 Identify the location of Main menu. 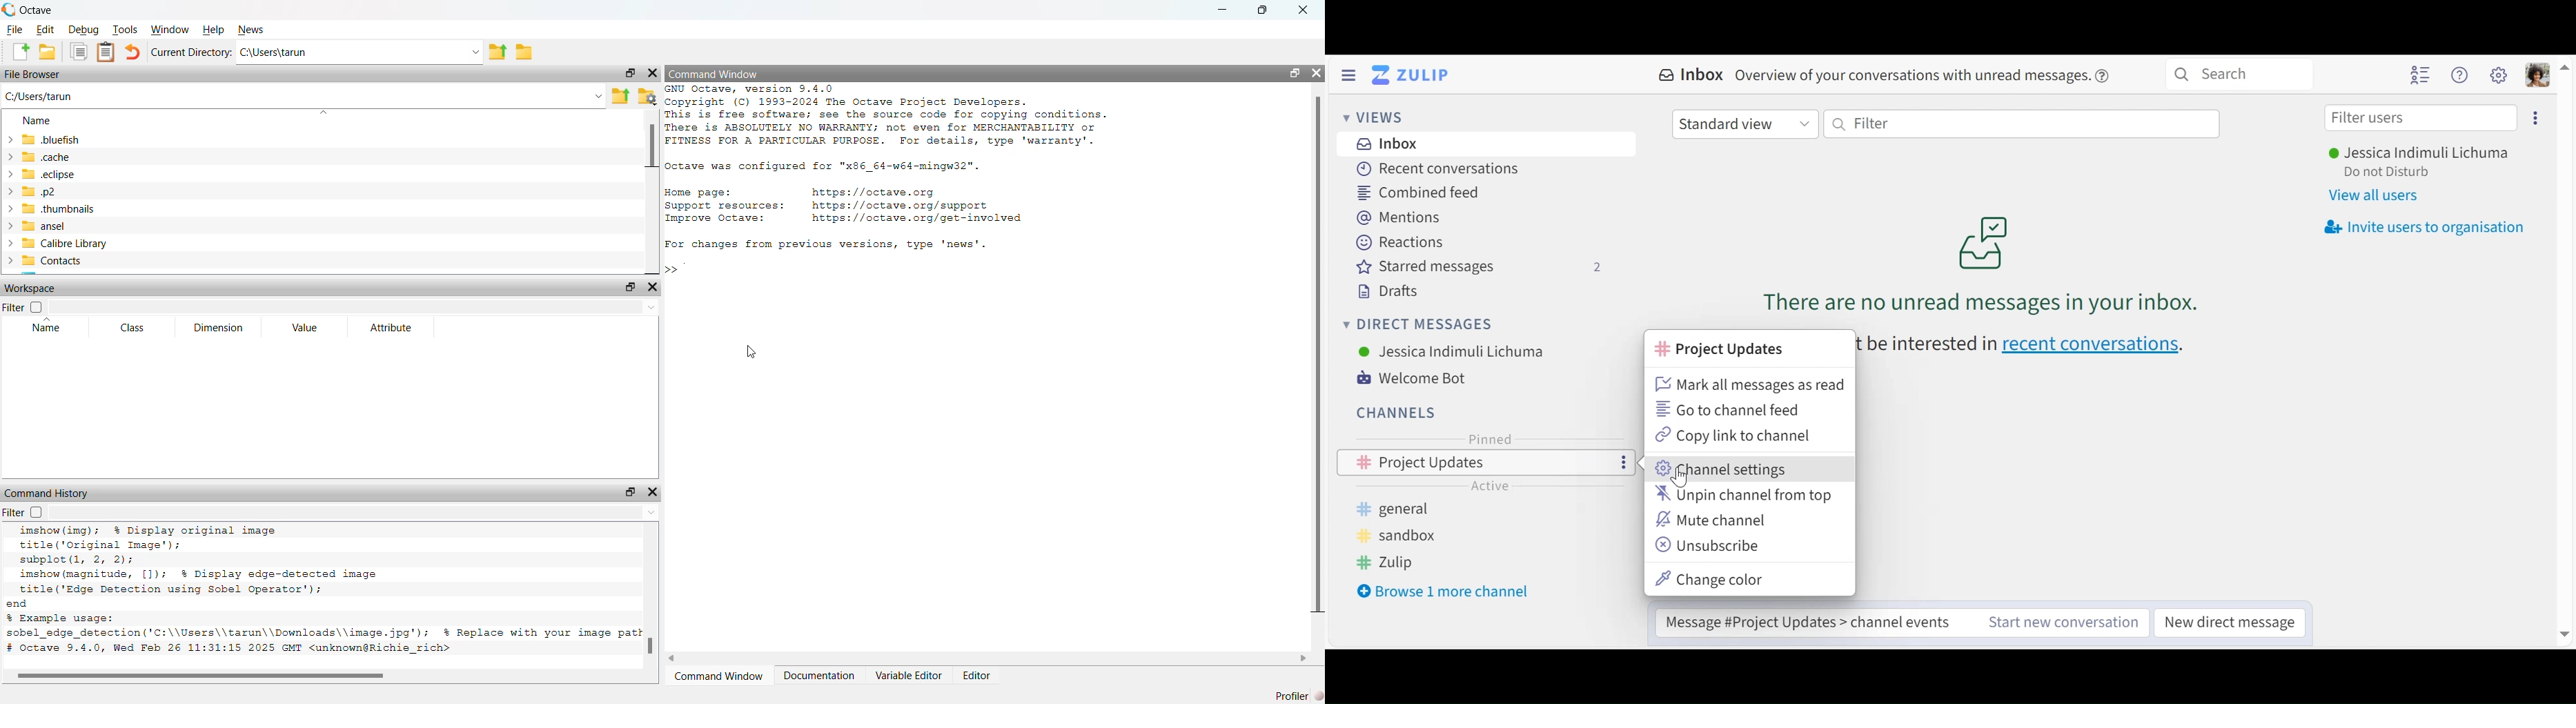
(2499, 75).